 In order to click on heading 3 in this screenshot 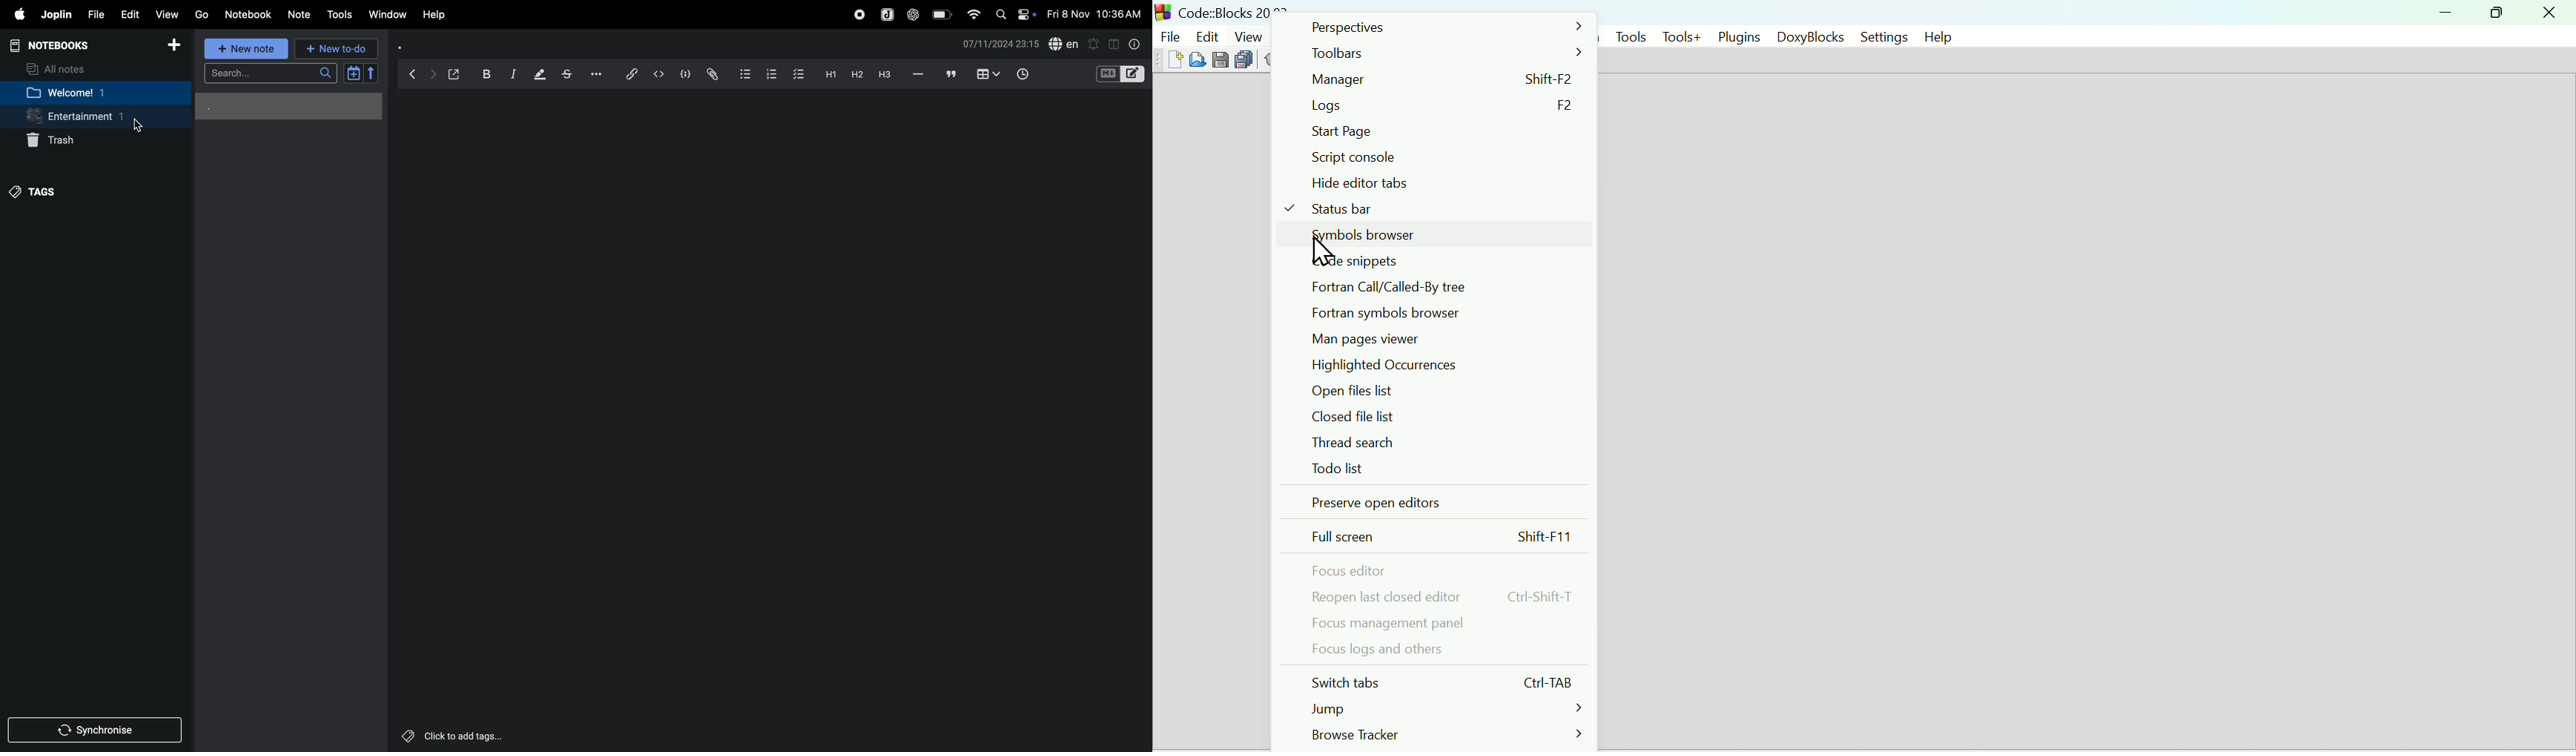, I will do `click(882, 77)`.